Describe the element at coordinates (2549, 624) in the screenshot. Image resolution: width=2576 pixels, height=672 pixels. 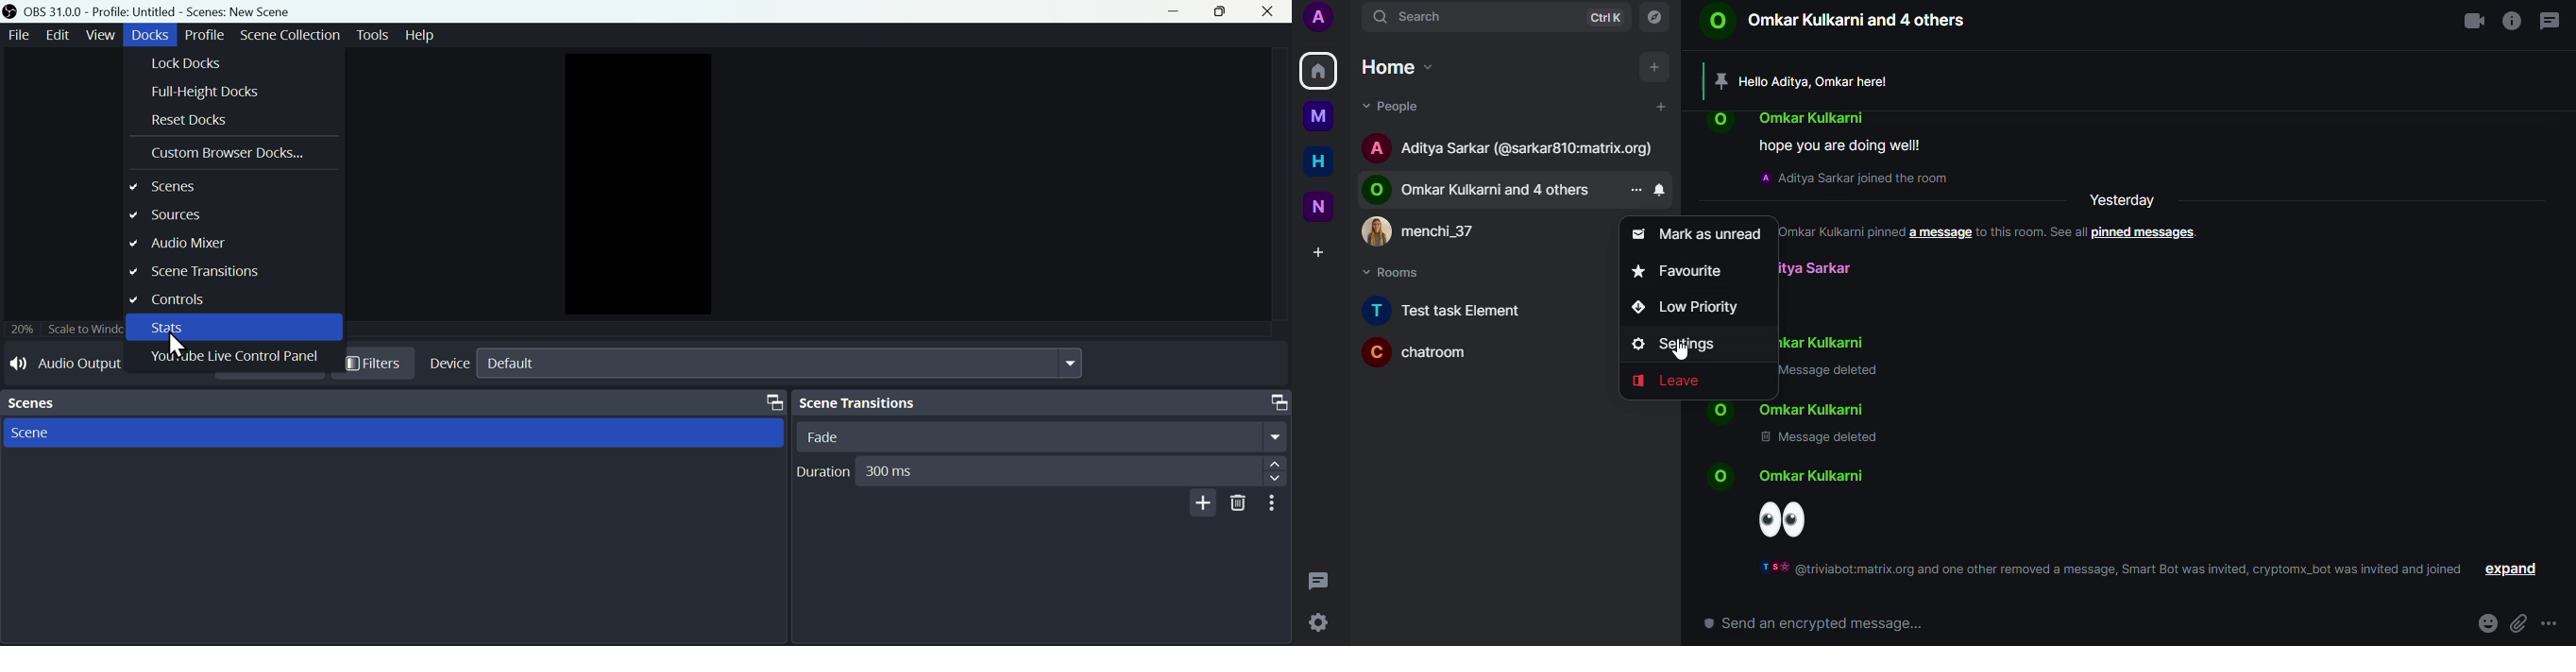
I see `more` at that location.